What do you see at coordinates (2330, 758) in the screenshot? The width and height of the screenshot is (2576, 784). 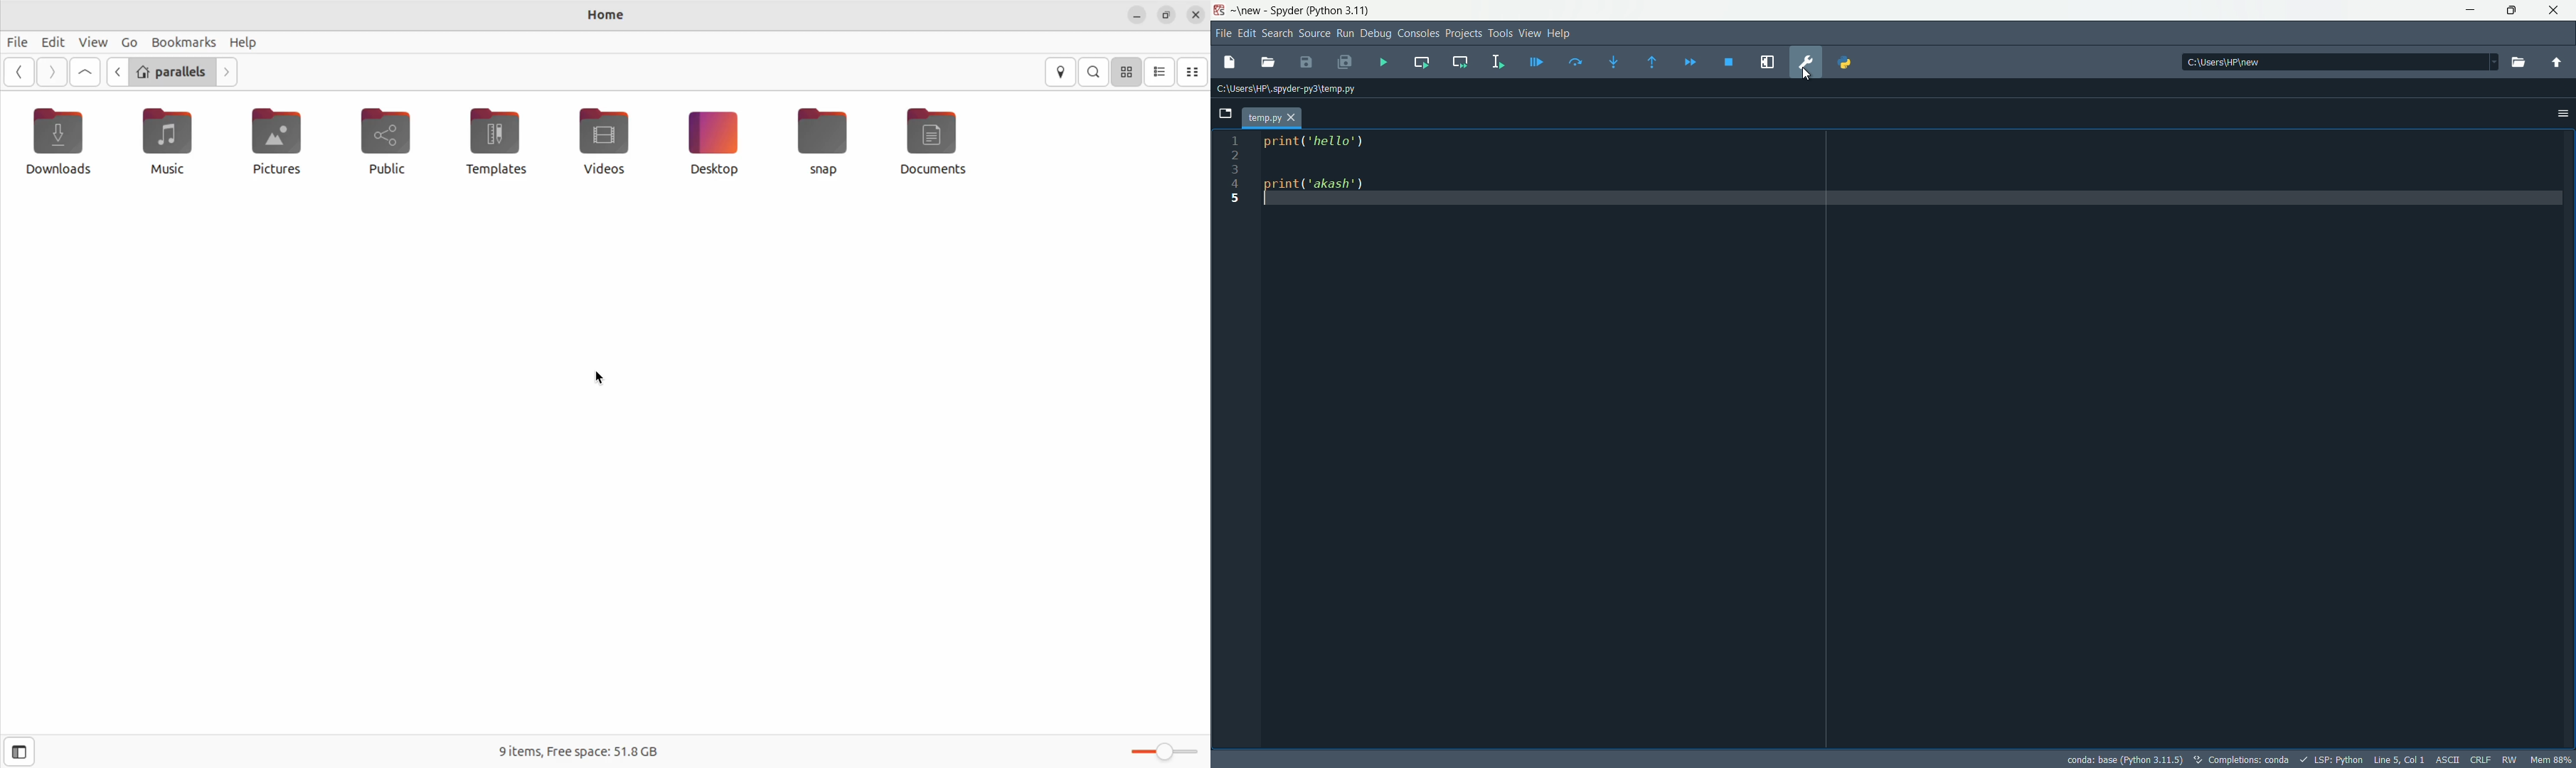 I see `LSP: Python` at bounding box center [2330, 758].